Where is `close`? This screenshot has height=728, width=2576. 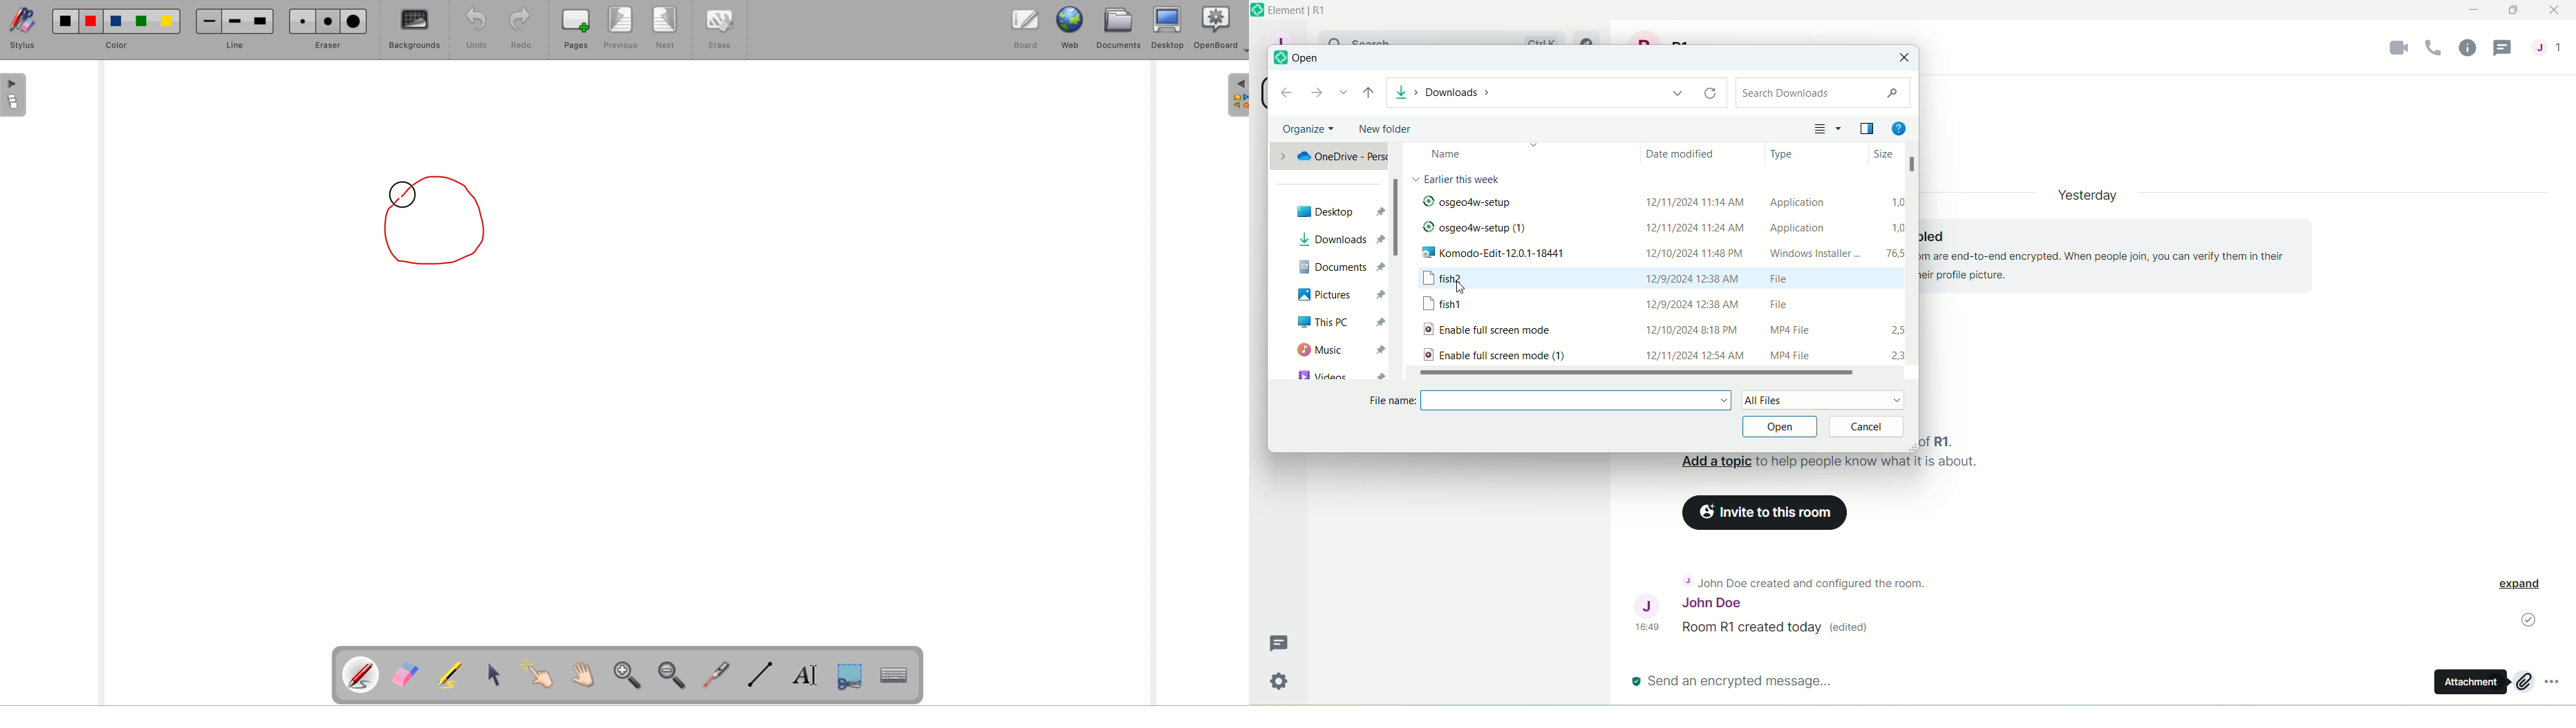
close is located at coordinates (1906, 58).